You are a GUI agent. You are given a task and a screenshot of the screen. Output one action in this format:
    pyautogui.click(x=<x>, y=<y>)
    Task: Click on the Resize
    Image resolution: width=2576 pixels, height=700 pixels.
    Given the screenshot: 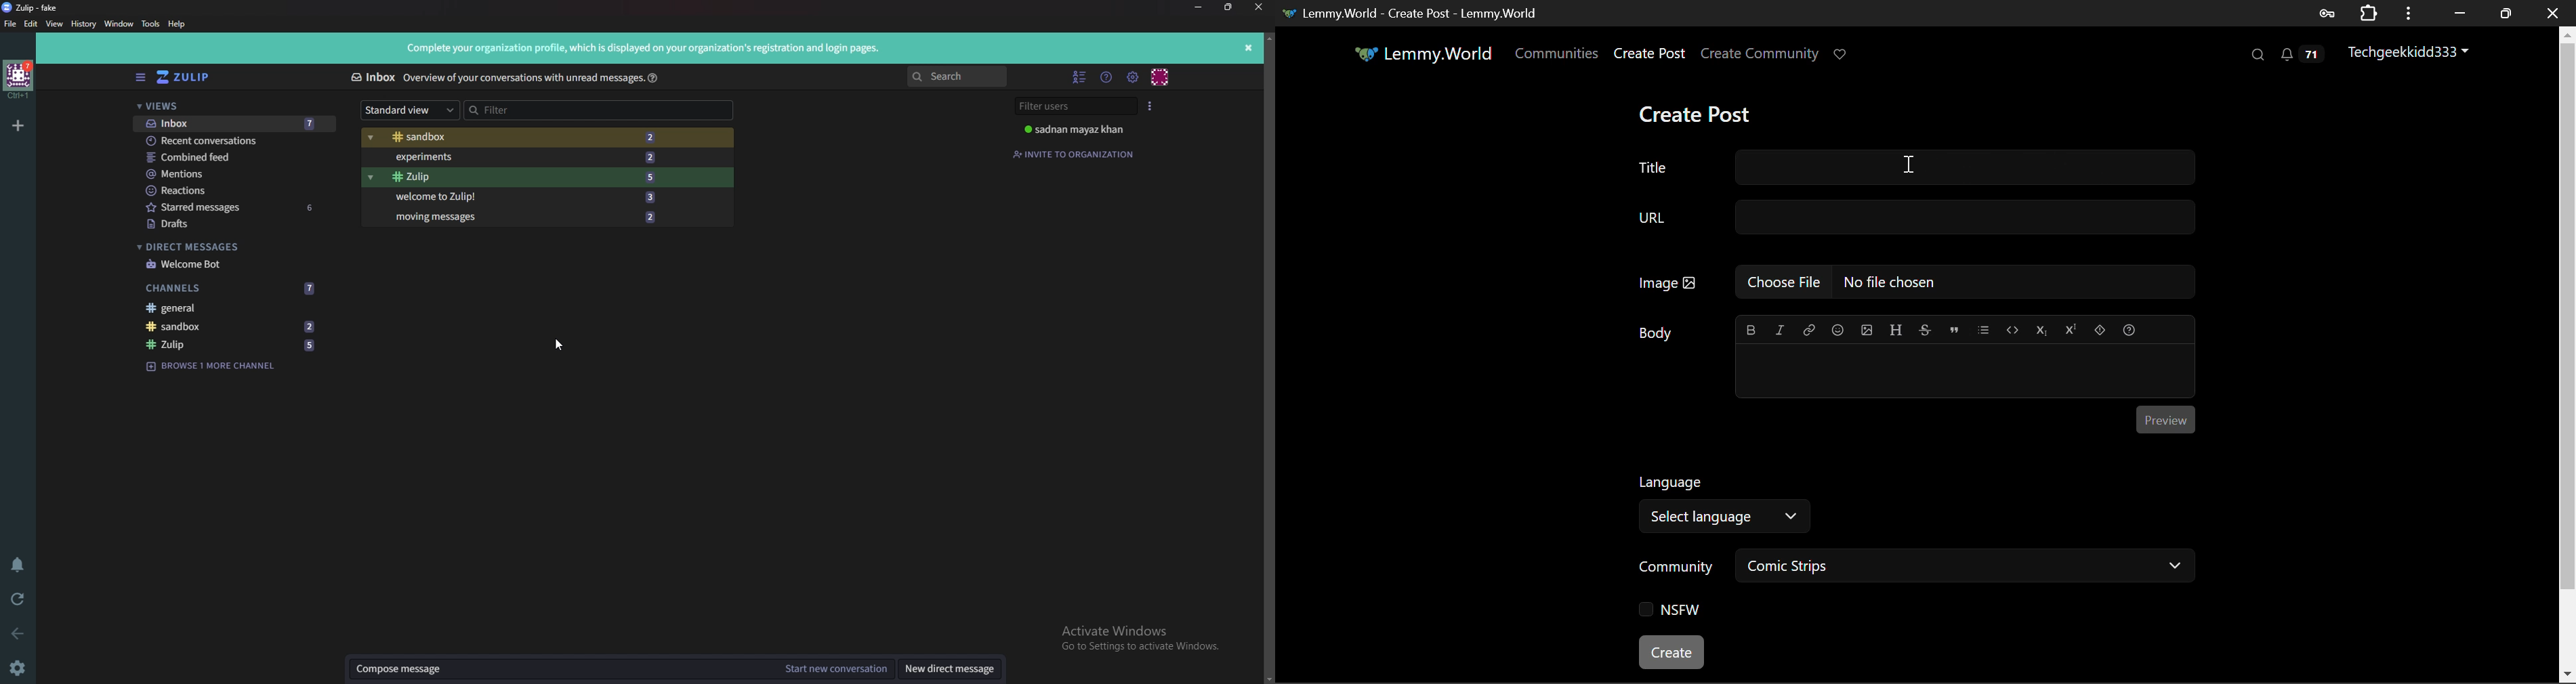 What is the action you would take?
    pyautogui.click(x=1232, y=7)
    